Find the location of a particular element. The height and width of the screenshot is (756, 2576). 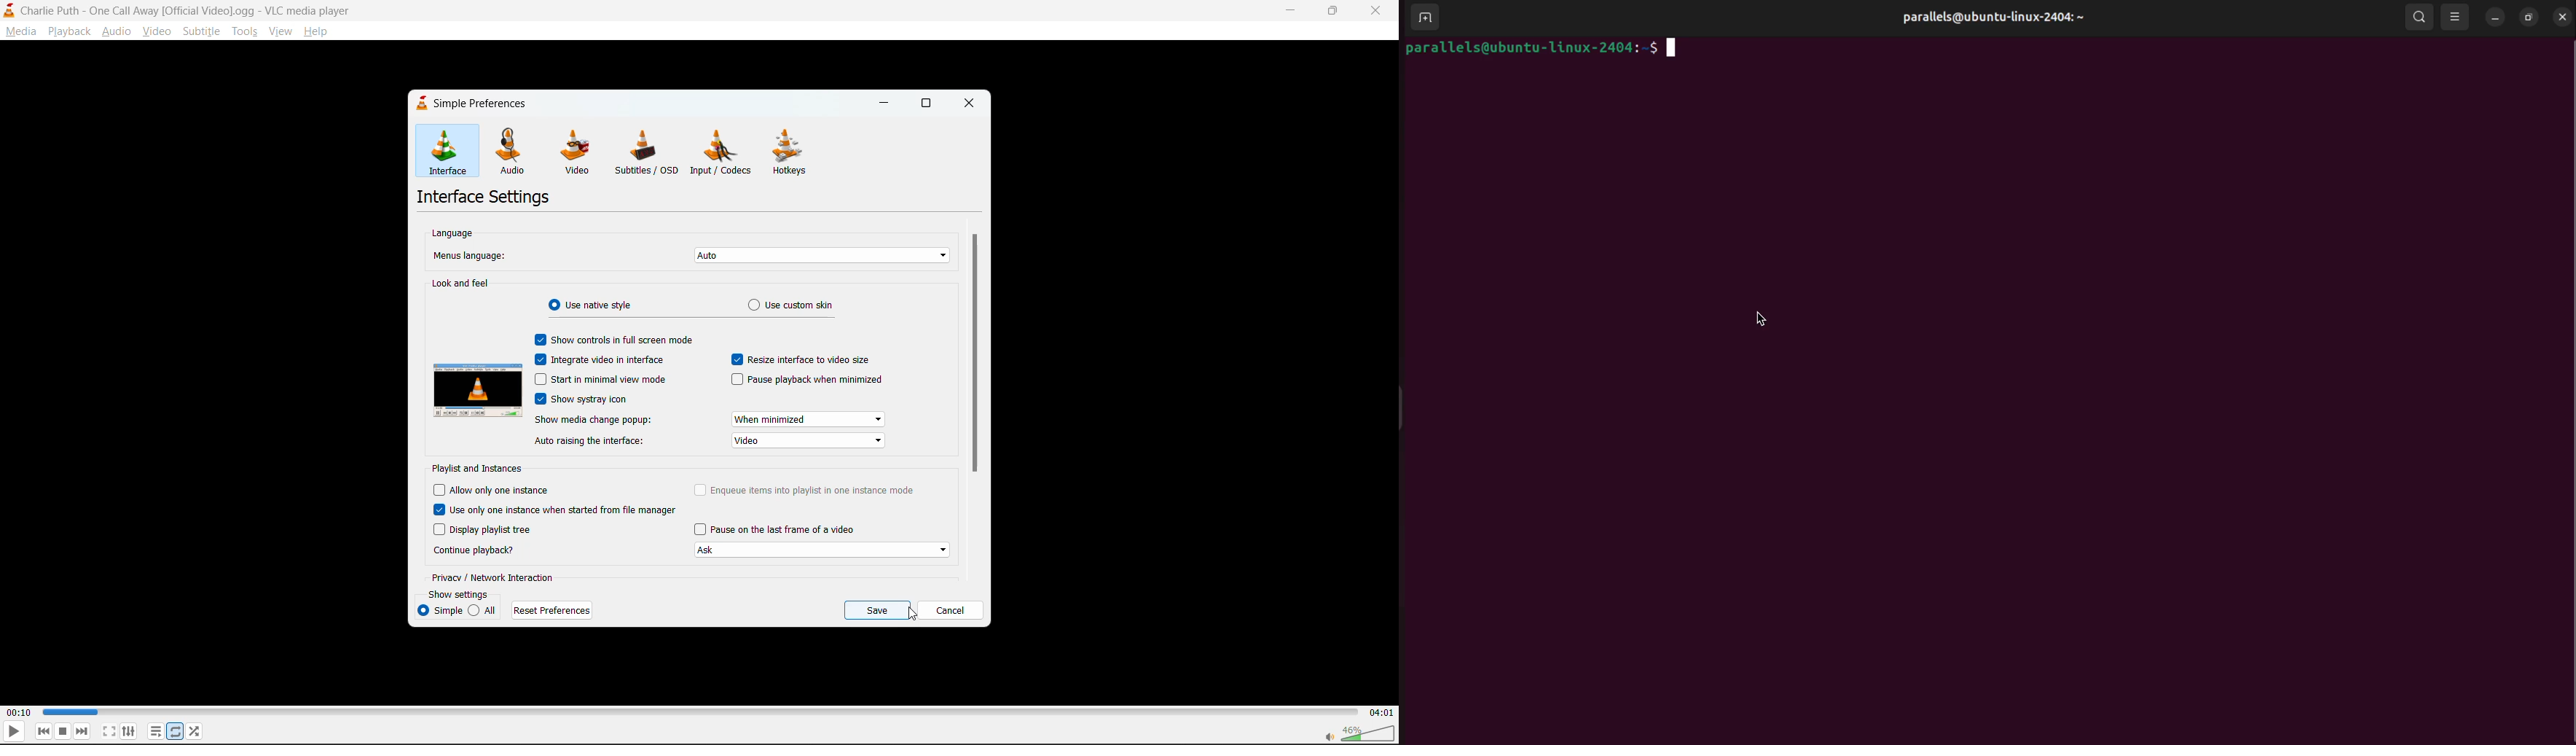

use native style is located at coordinates (602, 305).